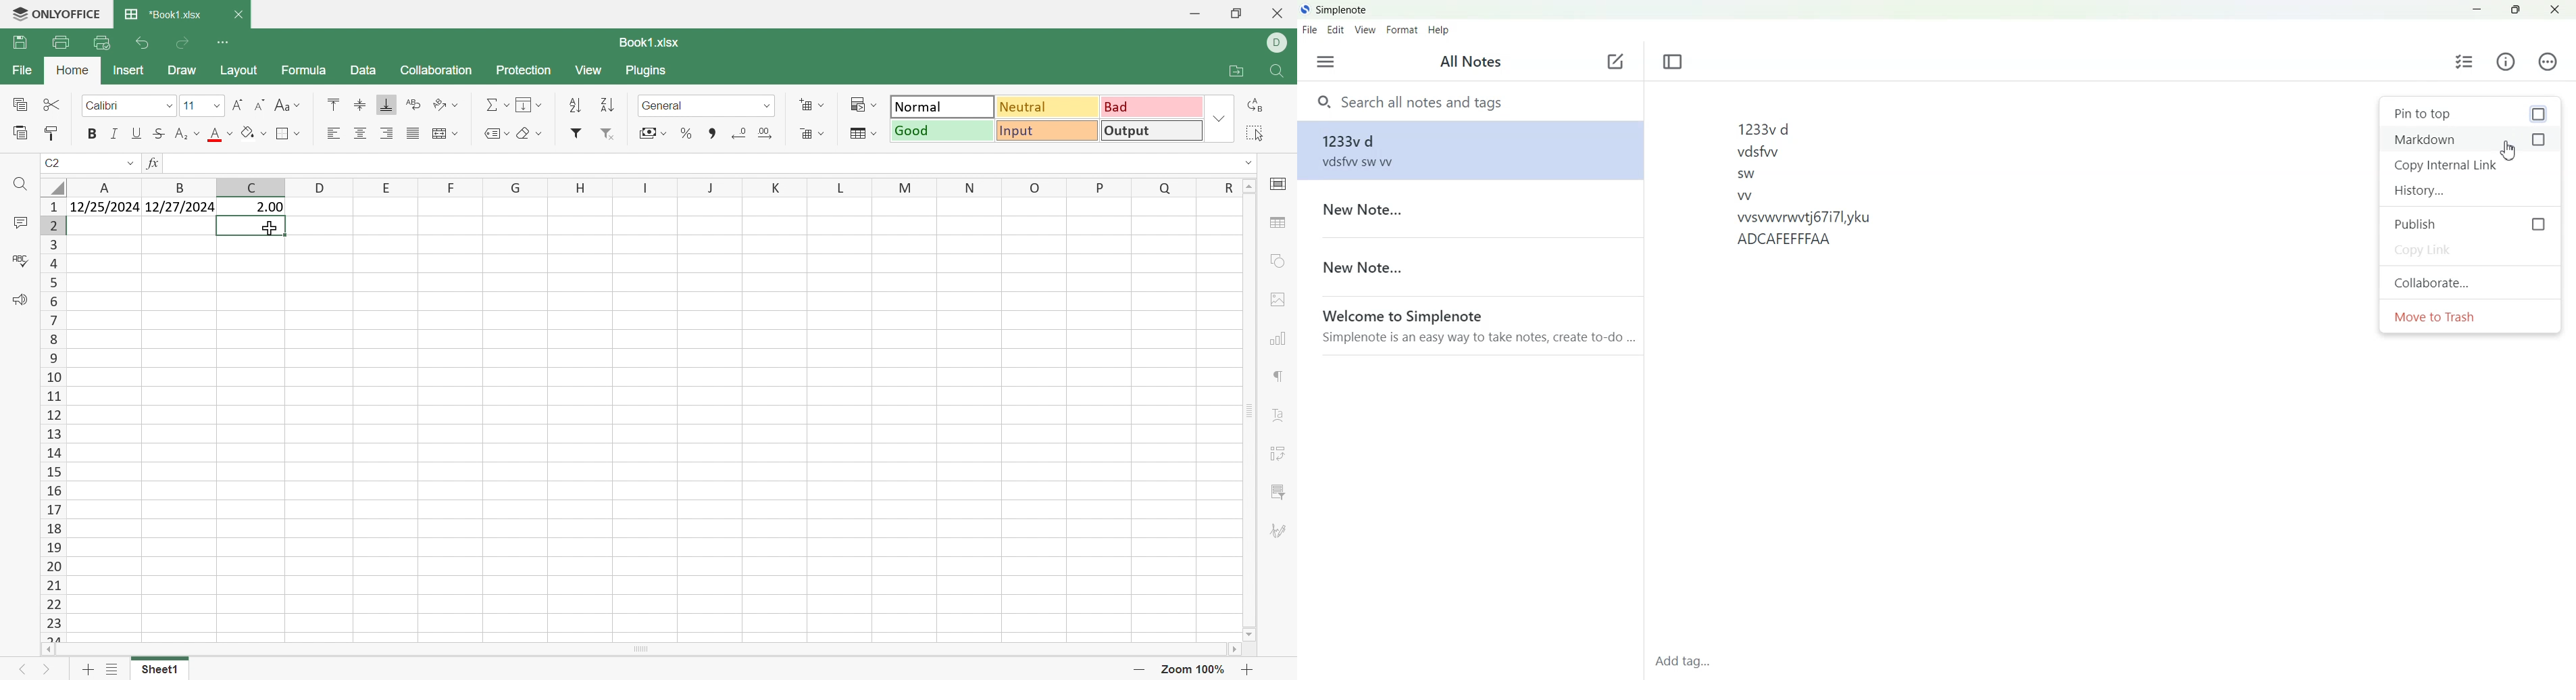  Describe the element at coordinates (1469, 325) in the screenshot. I see `Note File - Welcome to Simplenote` at that location.